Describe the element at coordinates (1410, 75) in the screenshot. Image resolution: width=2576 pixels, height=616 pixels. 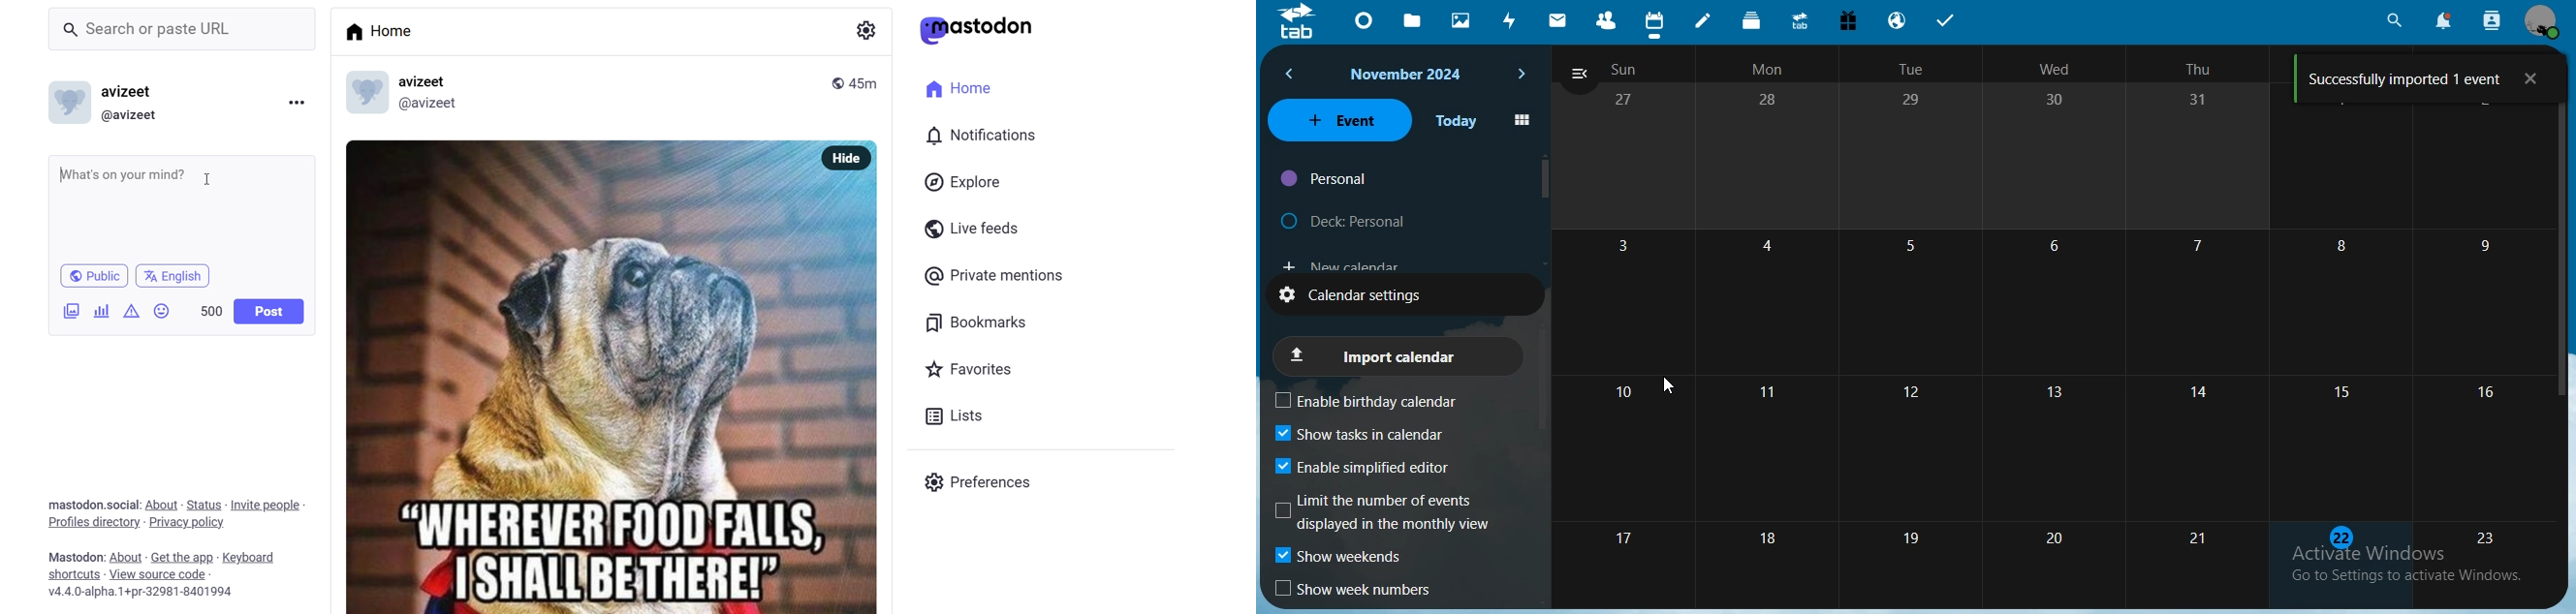
I see `november 2024` at that location.